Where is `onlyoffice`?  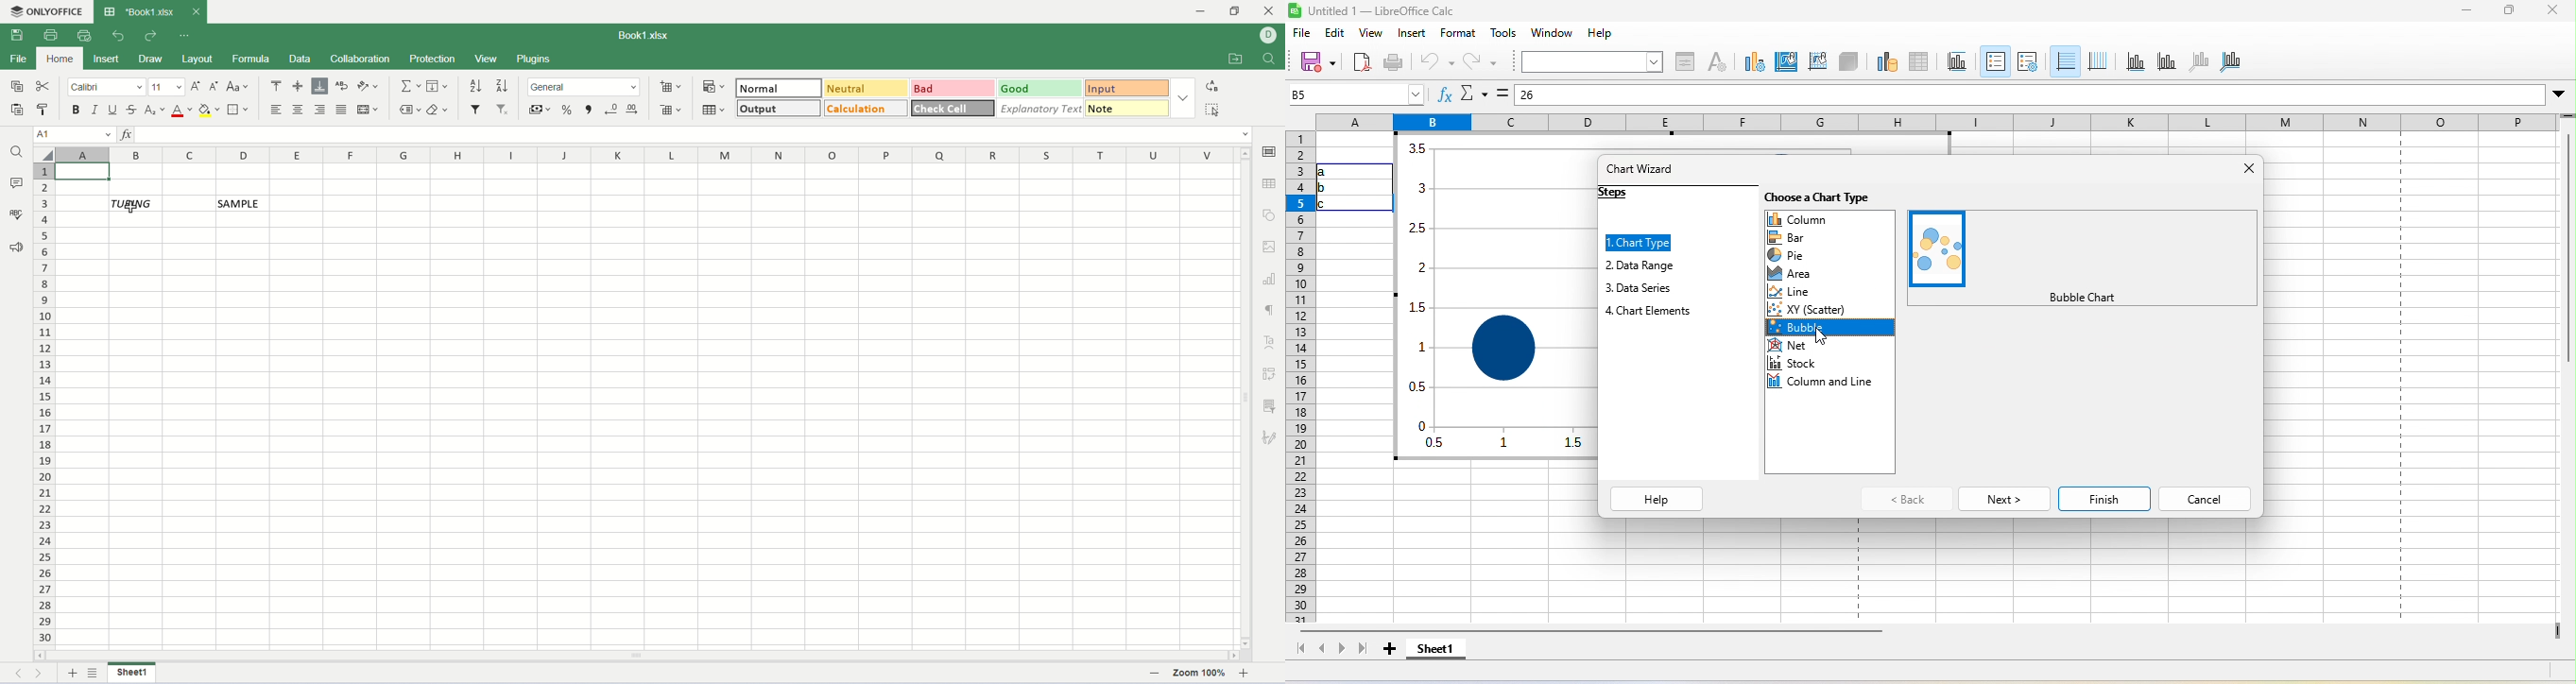 onlyoffice is located at coordinates (44, 11).